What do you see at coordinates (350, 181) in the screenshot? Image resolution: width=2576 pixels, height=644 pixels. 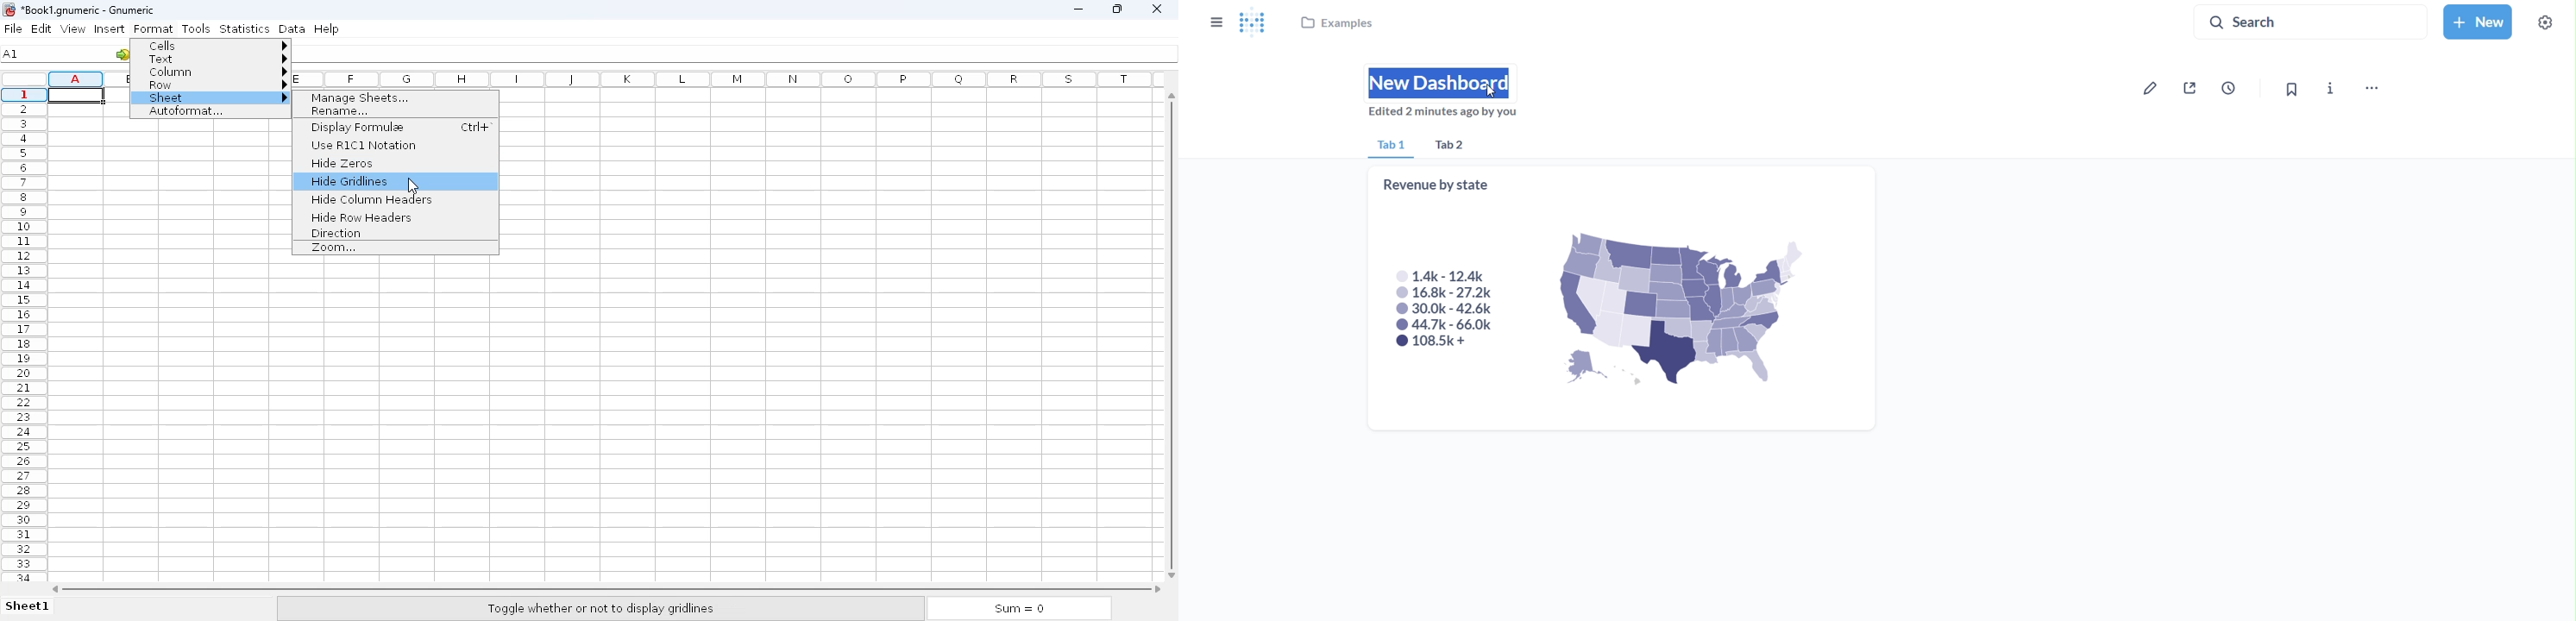 I see `hide gridlines` at bounding box center [350, 181].